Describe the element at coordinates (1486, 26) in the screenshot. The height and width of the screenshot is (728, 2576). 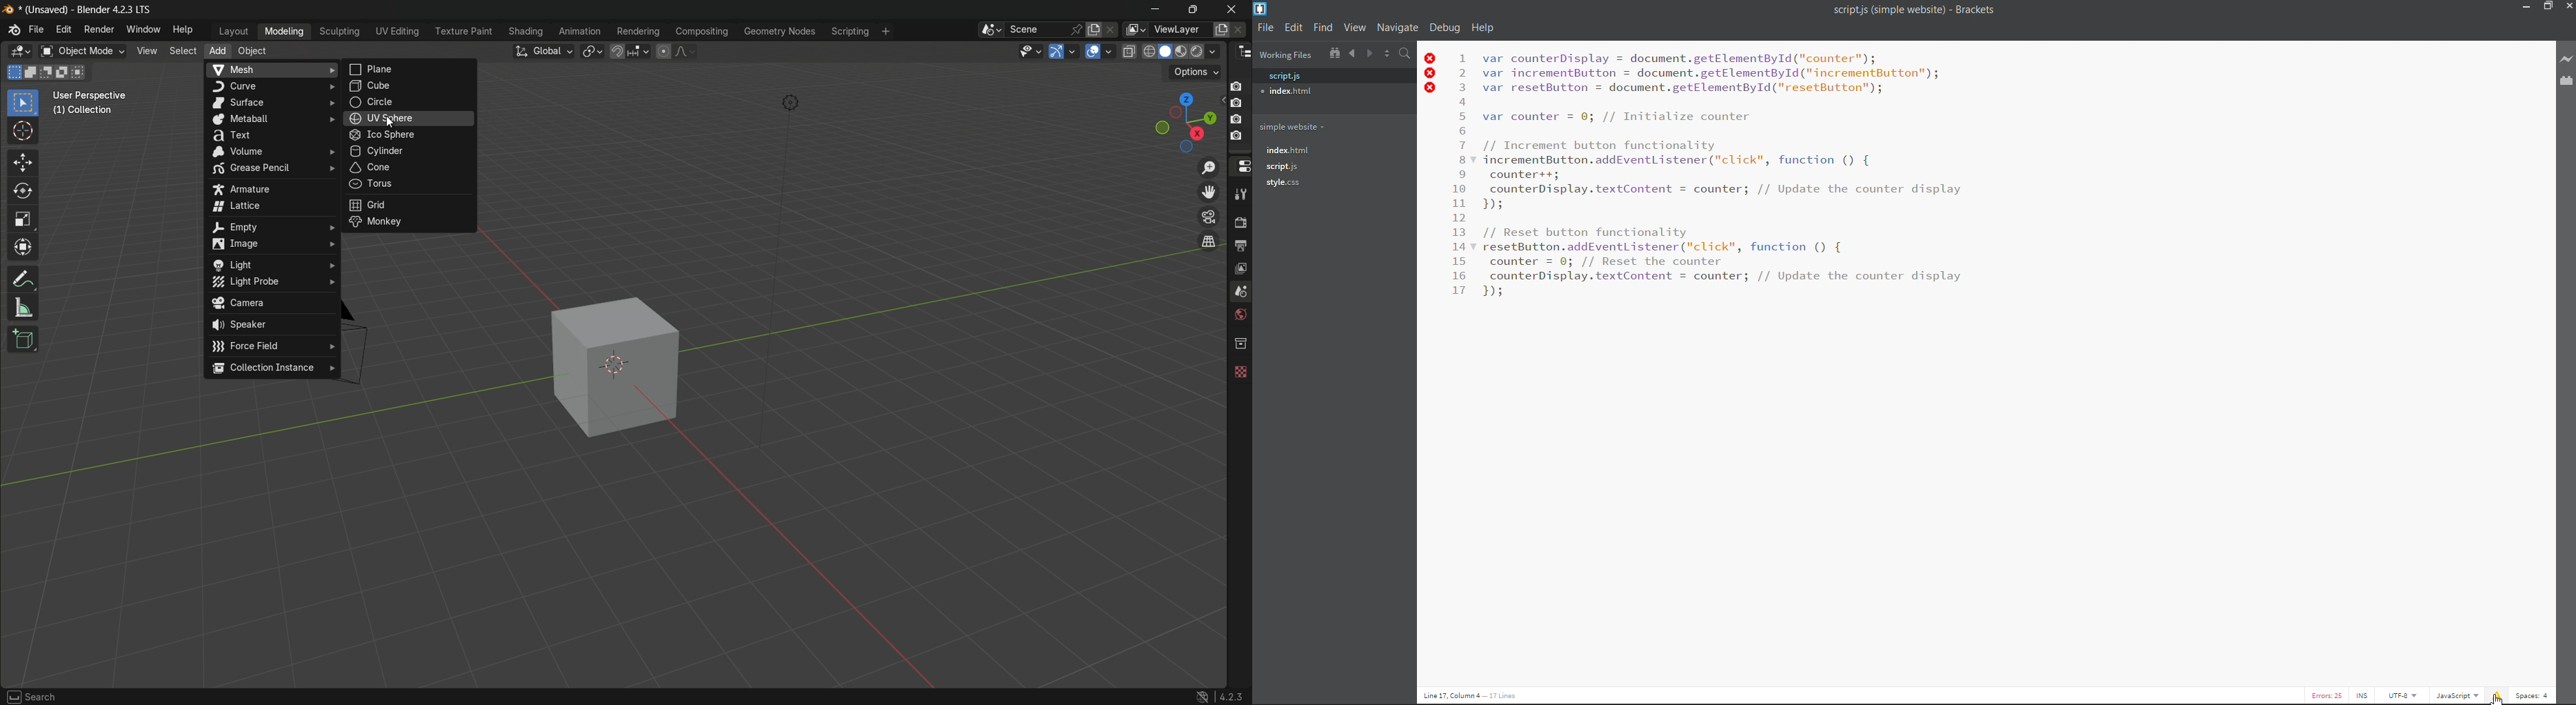
I see `help` at that location.